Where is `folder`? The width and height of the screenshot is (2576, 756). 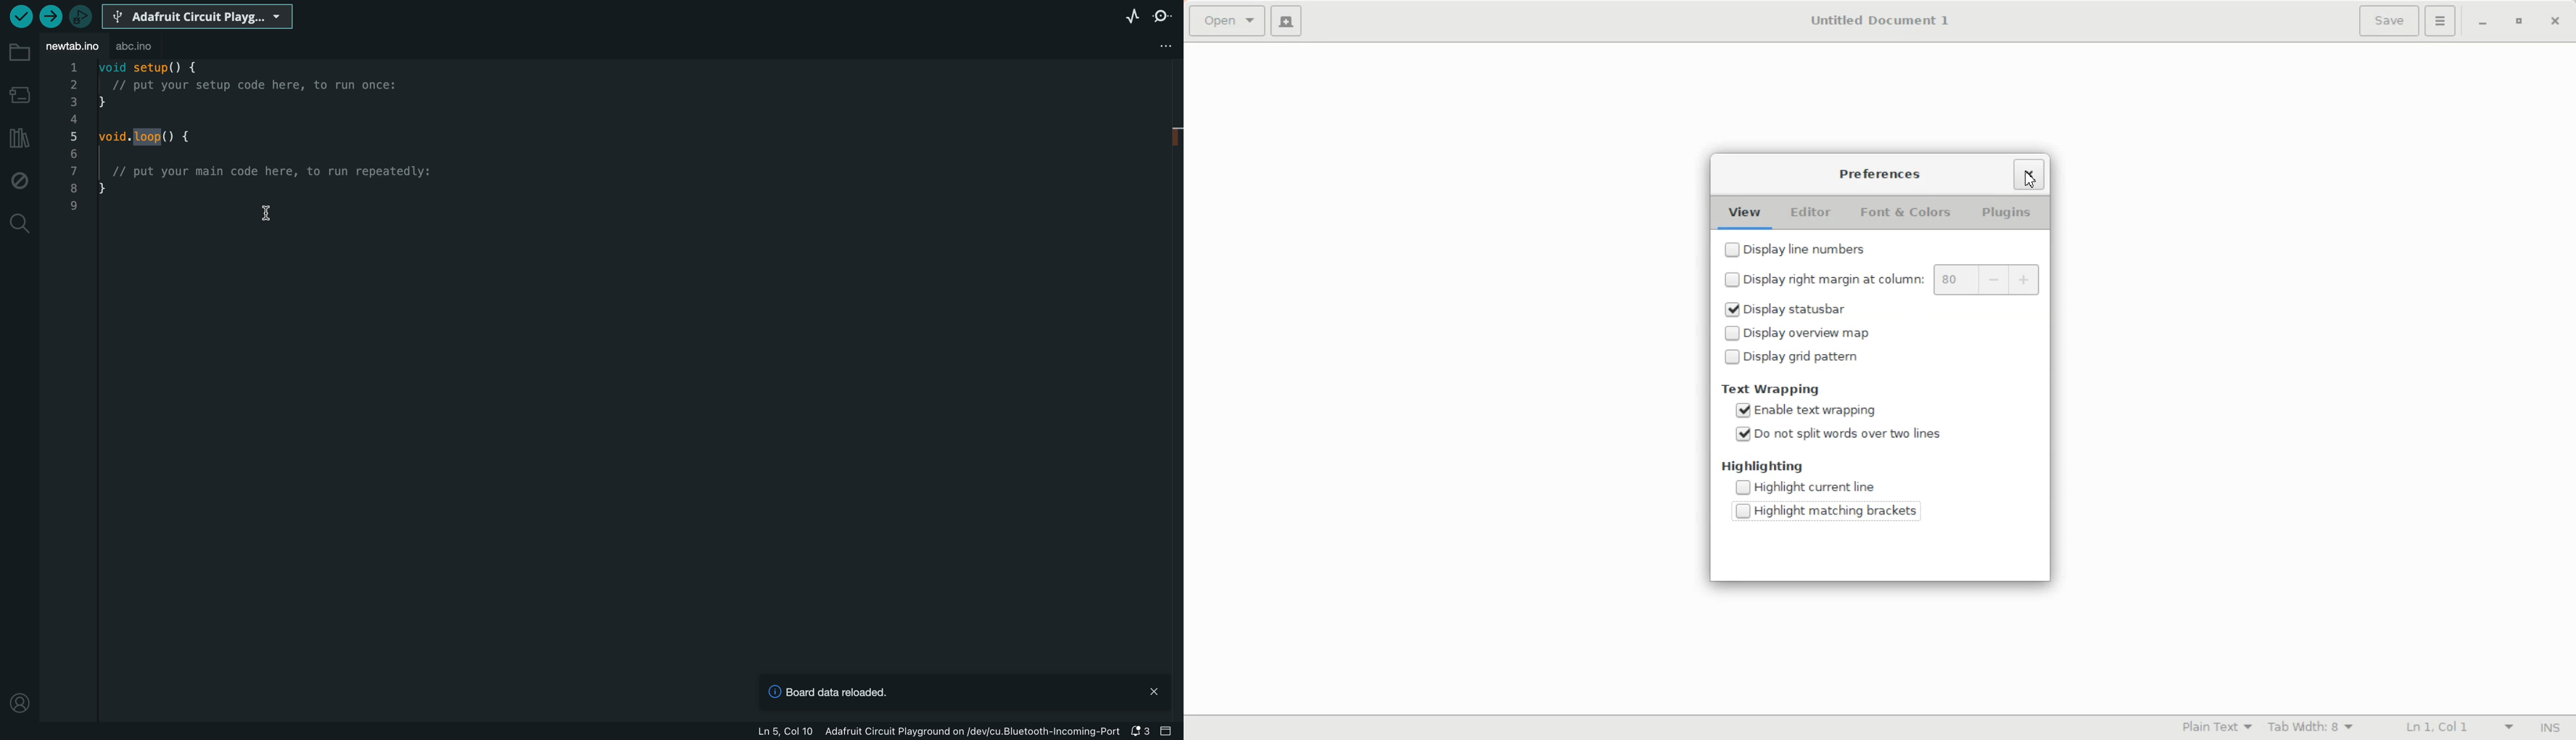
folder is located at coordinates (20, 54).